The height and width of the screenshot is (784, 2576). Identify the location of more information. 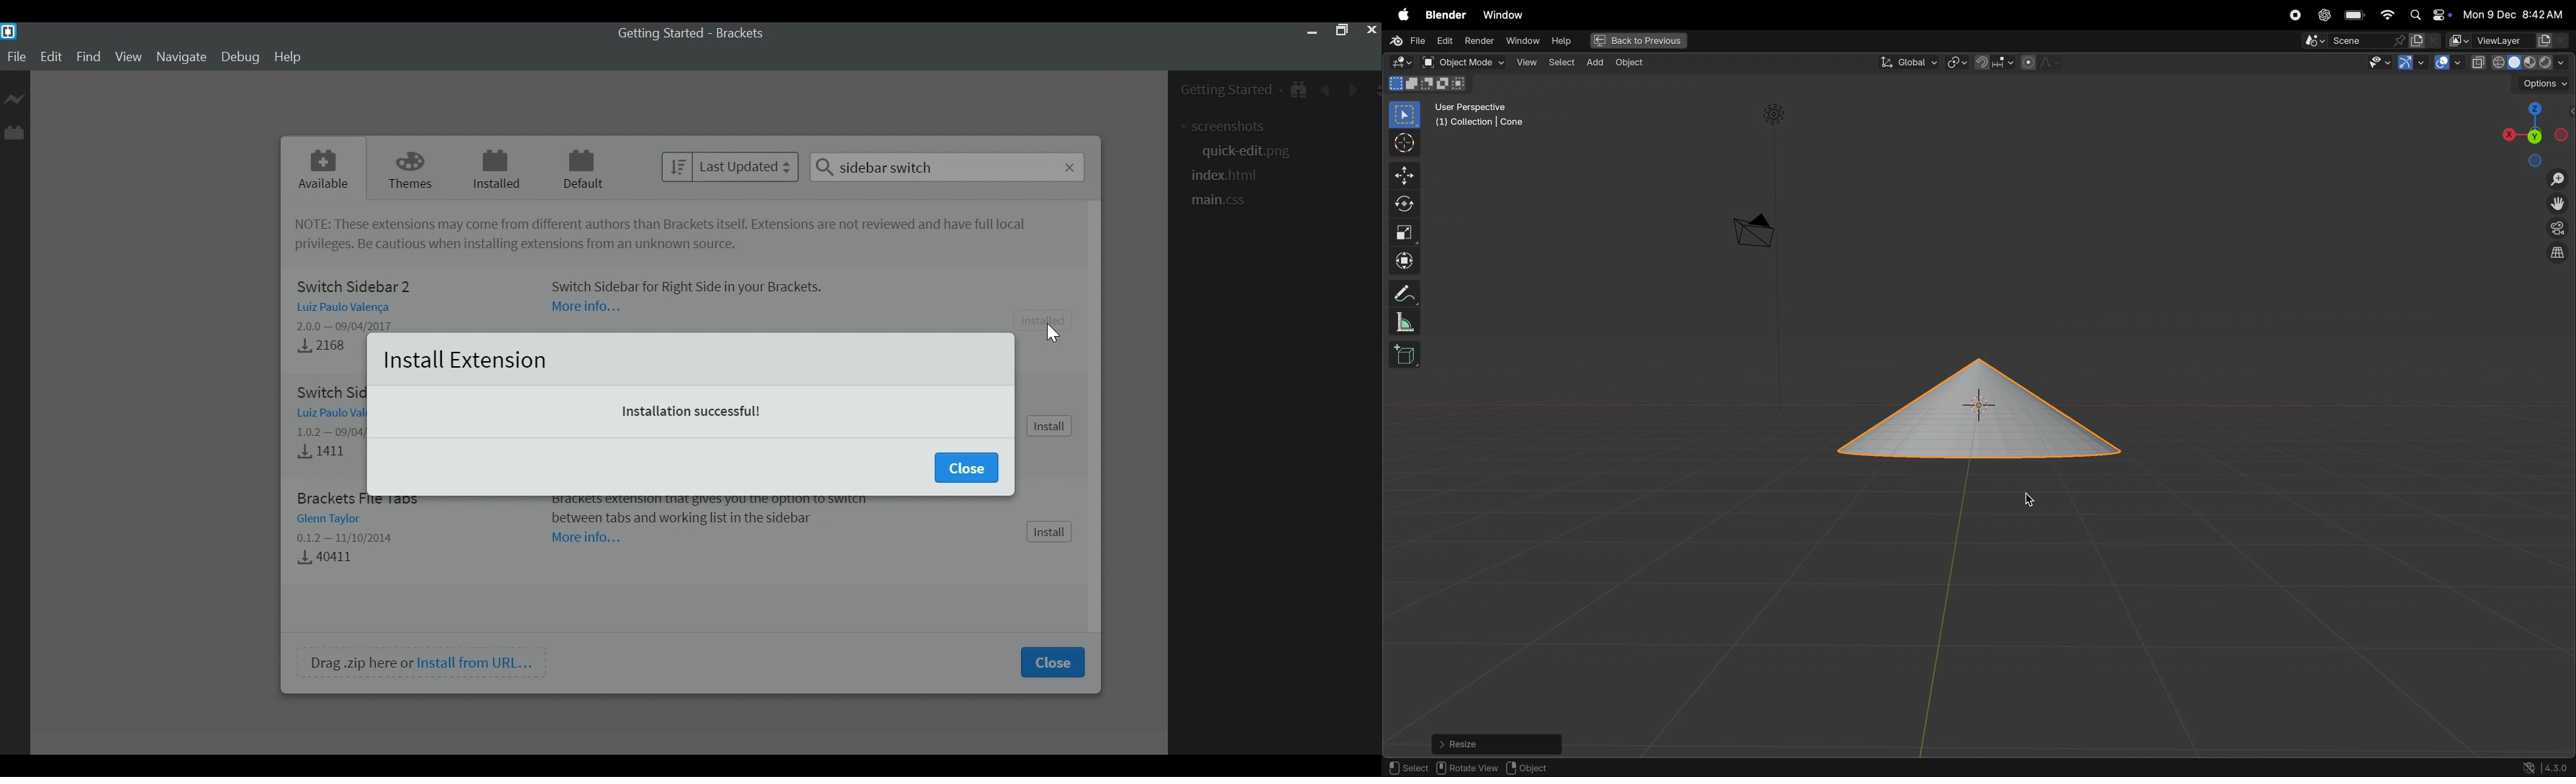
(582, 308).